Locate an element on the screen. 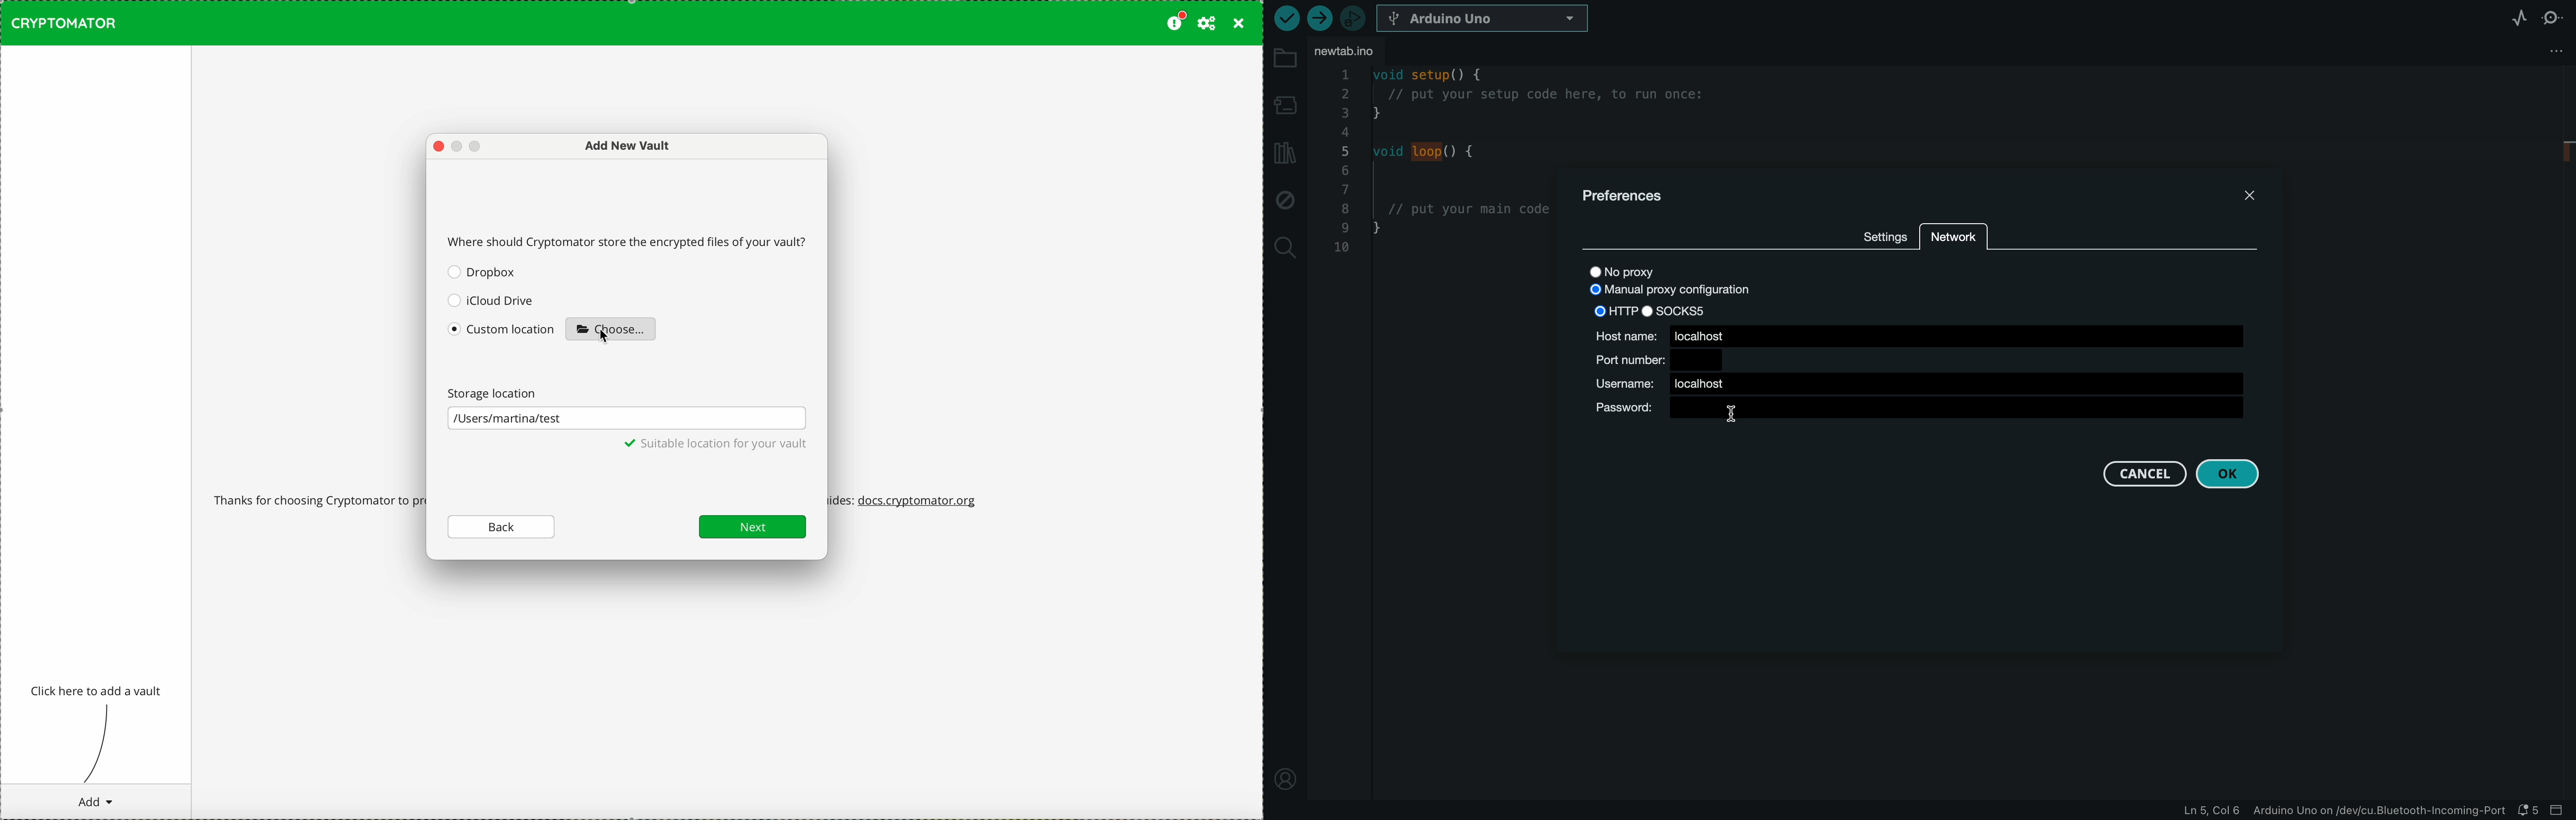 The width and height of the screenshot is (2576, 840). code is located at coordinates (1436, 168).